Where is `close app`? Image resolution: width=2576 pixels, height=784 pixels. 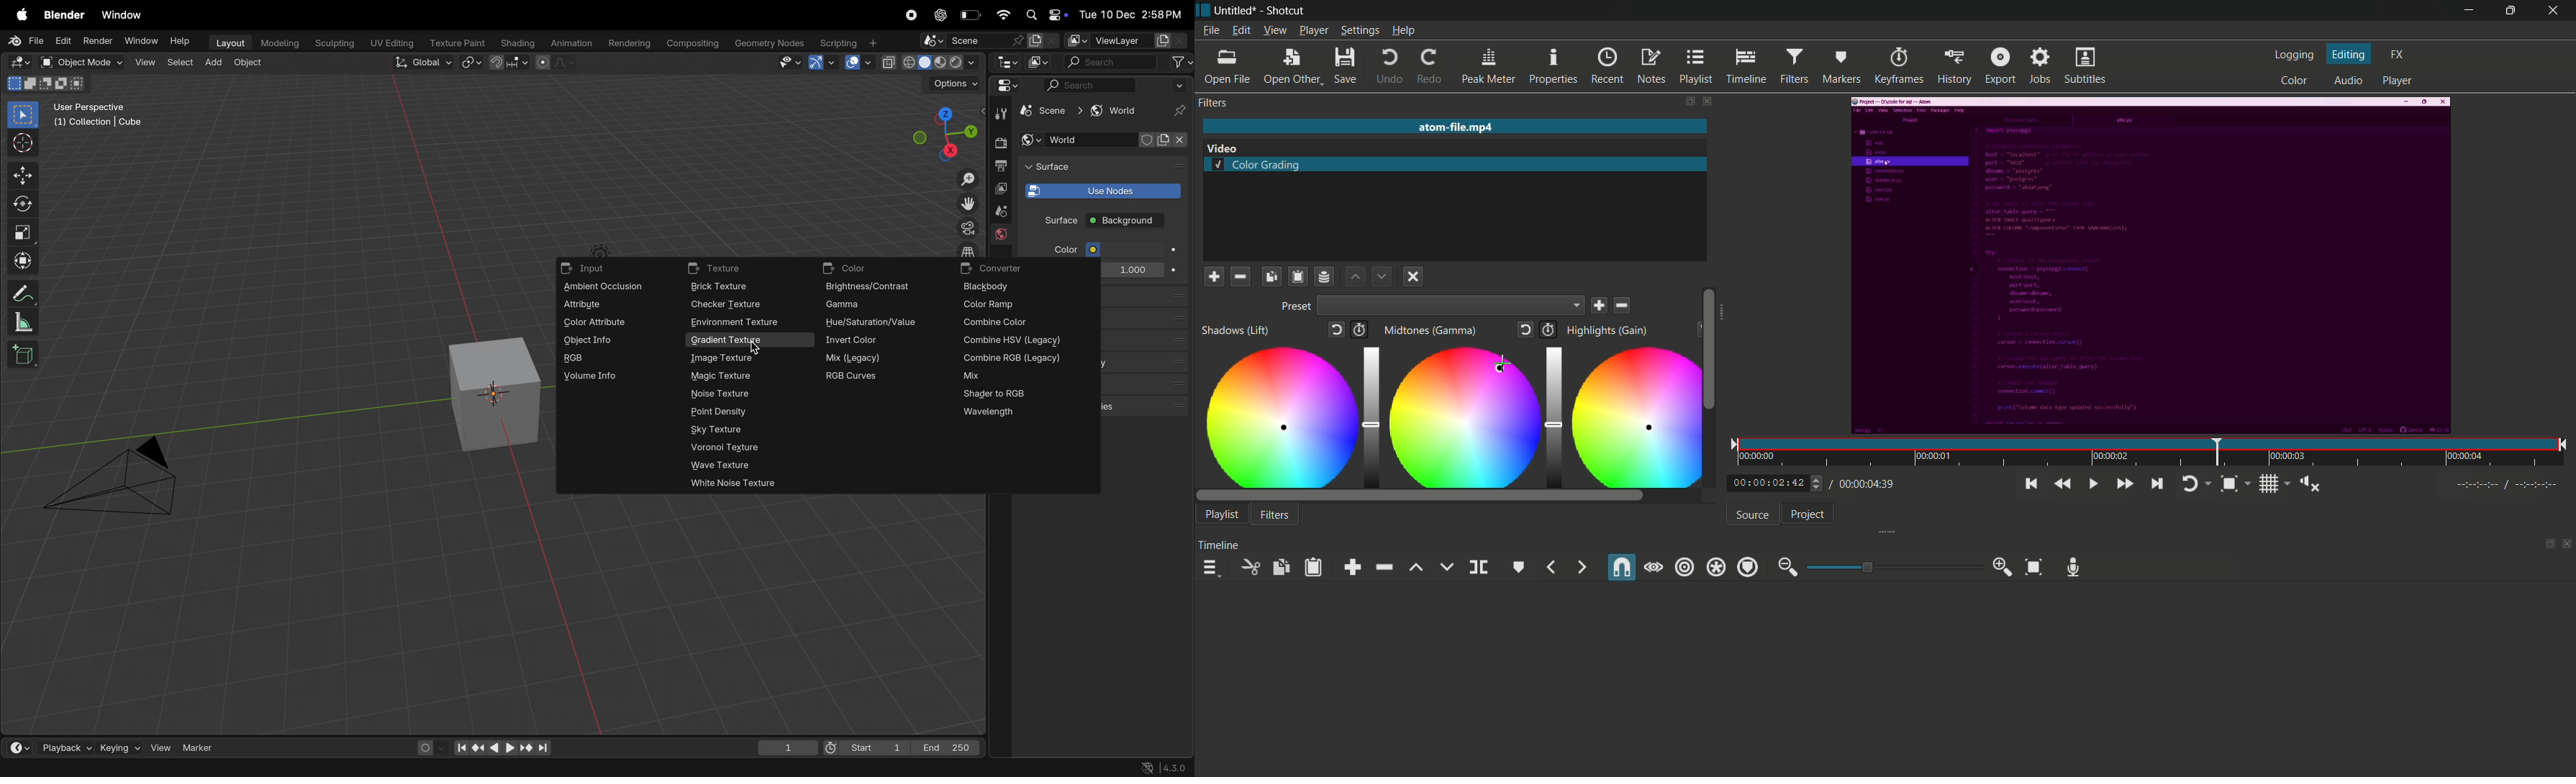 close app is located at coordinates (2554, 11).